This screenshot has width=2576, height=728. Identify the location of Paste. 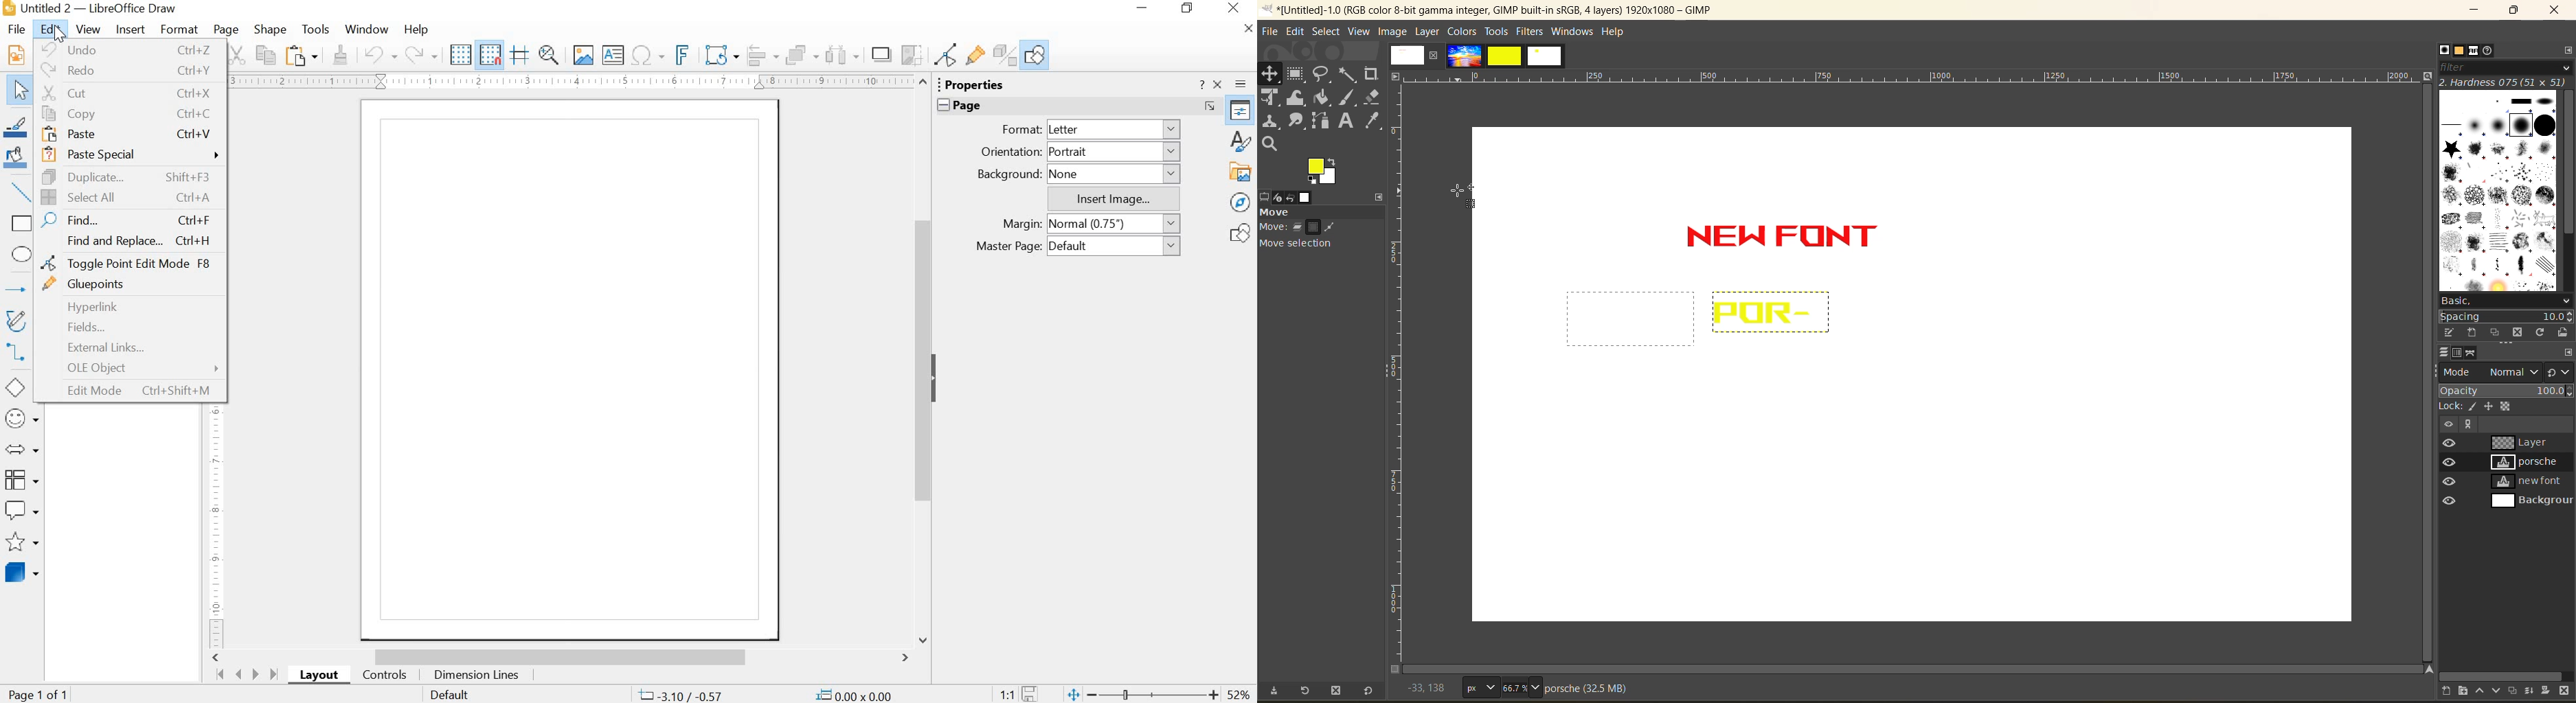
(302, 55).